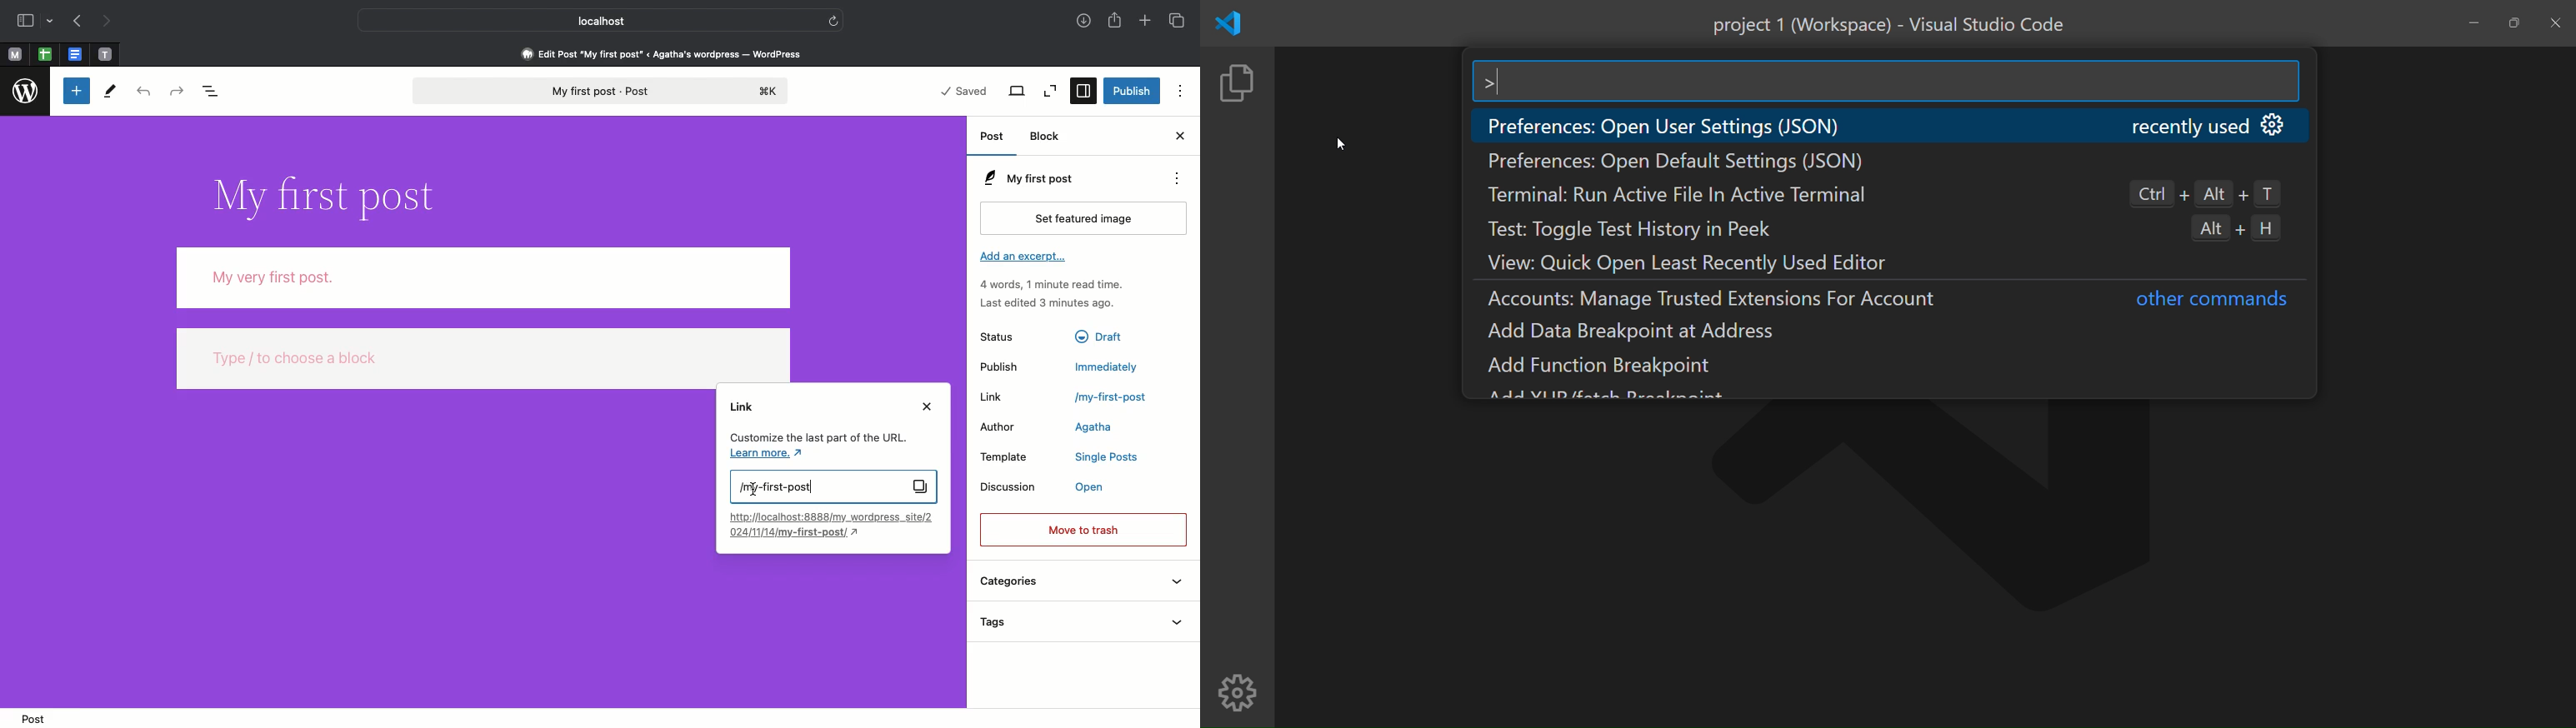 Image resolution: width=2576 pixels, height=728 pixels. I want to click on Share, so click(1116, 22).